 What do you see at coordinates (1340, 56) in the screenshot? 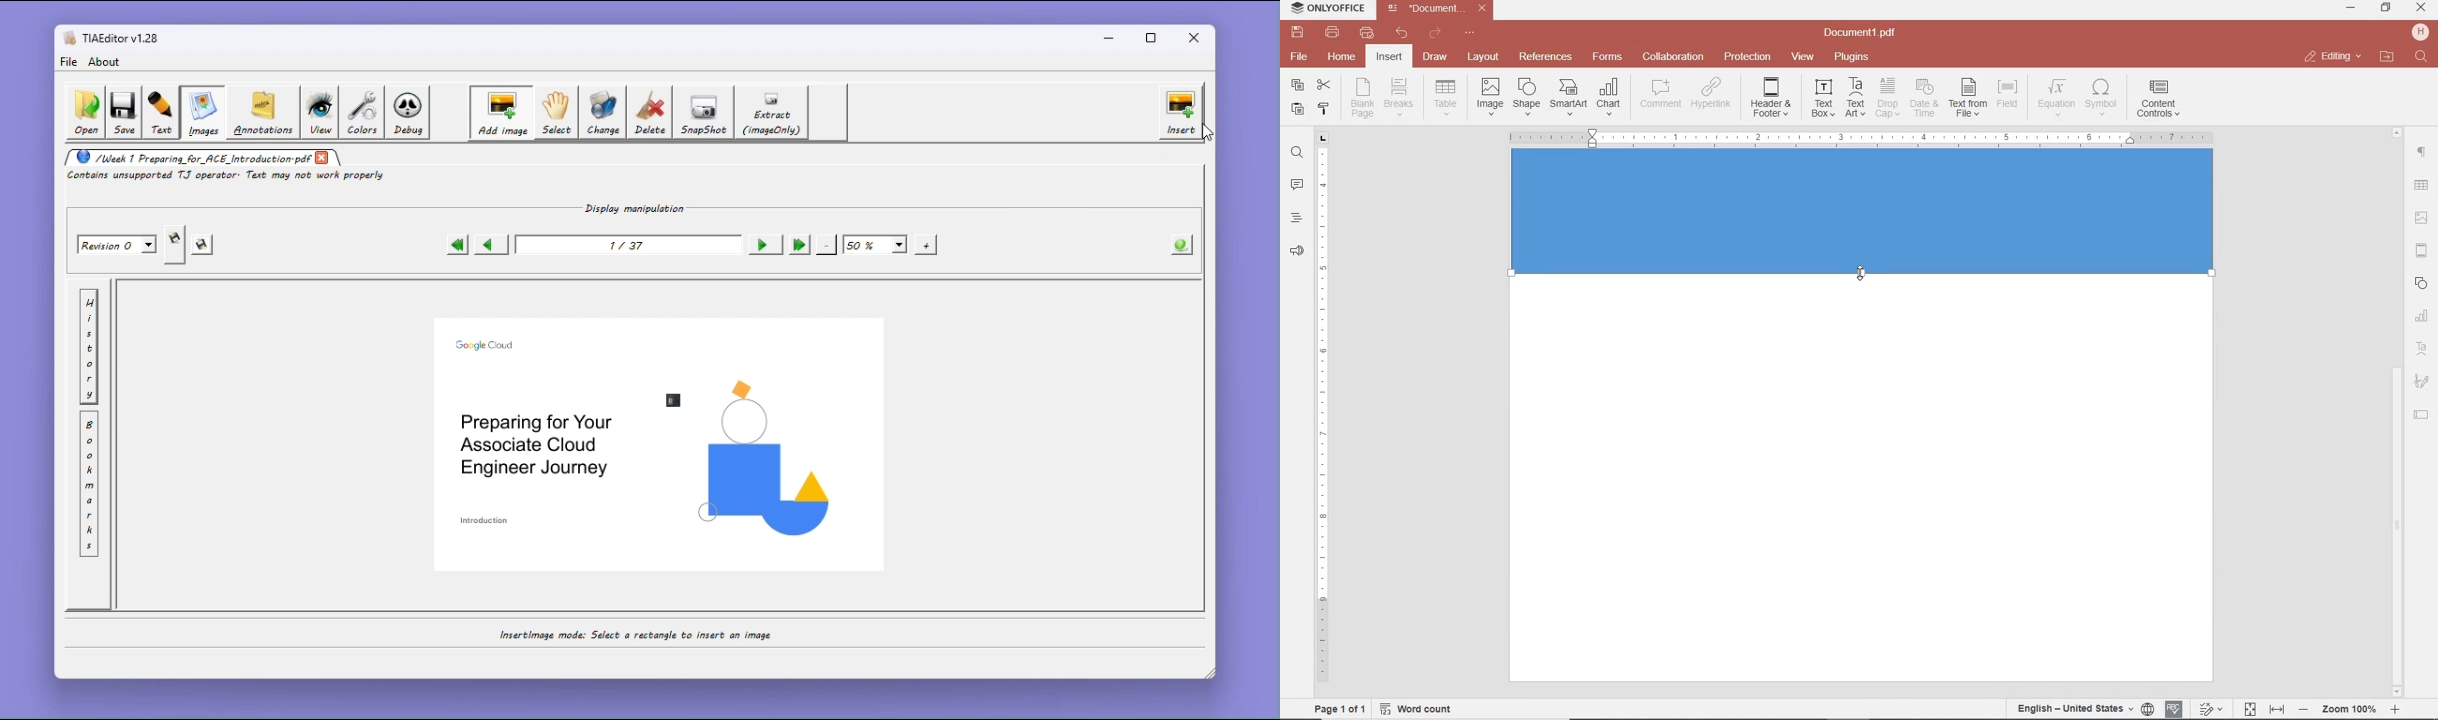
I see `home` at bounding box center [1340, 56].